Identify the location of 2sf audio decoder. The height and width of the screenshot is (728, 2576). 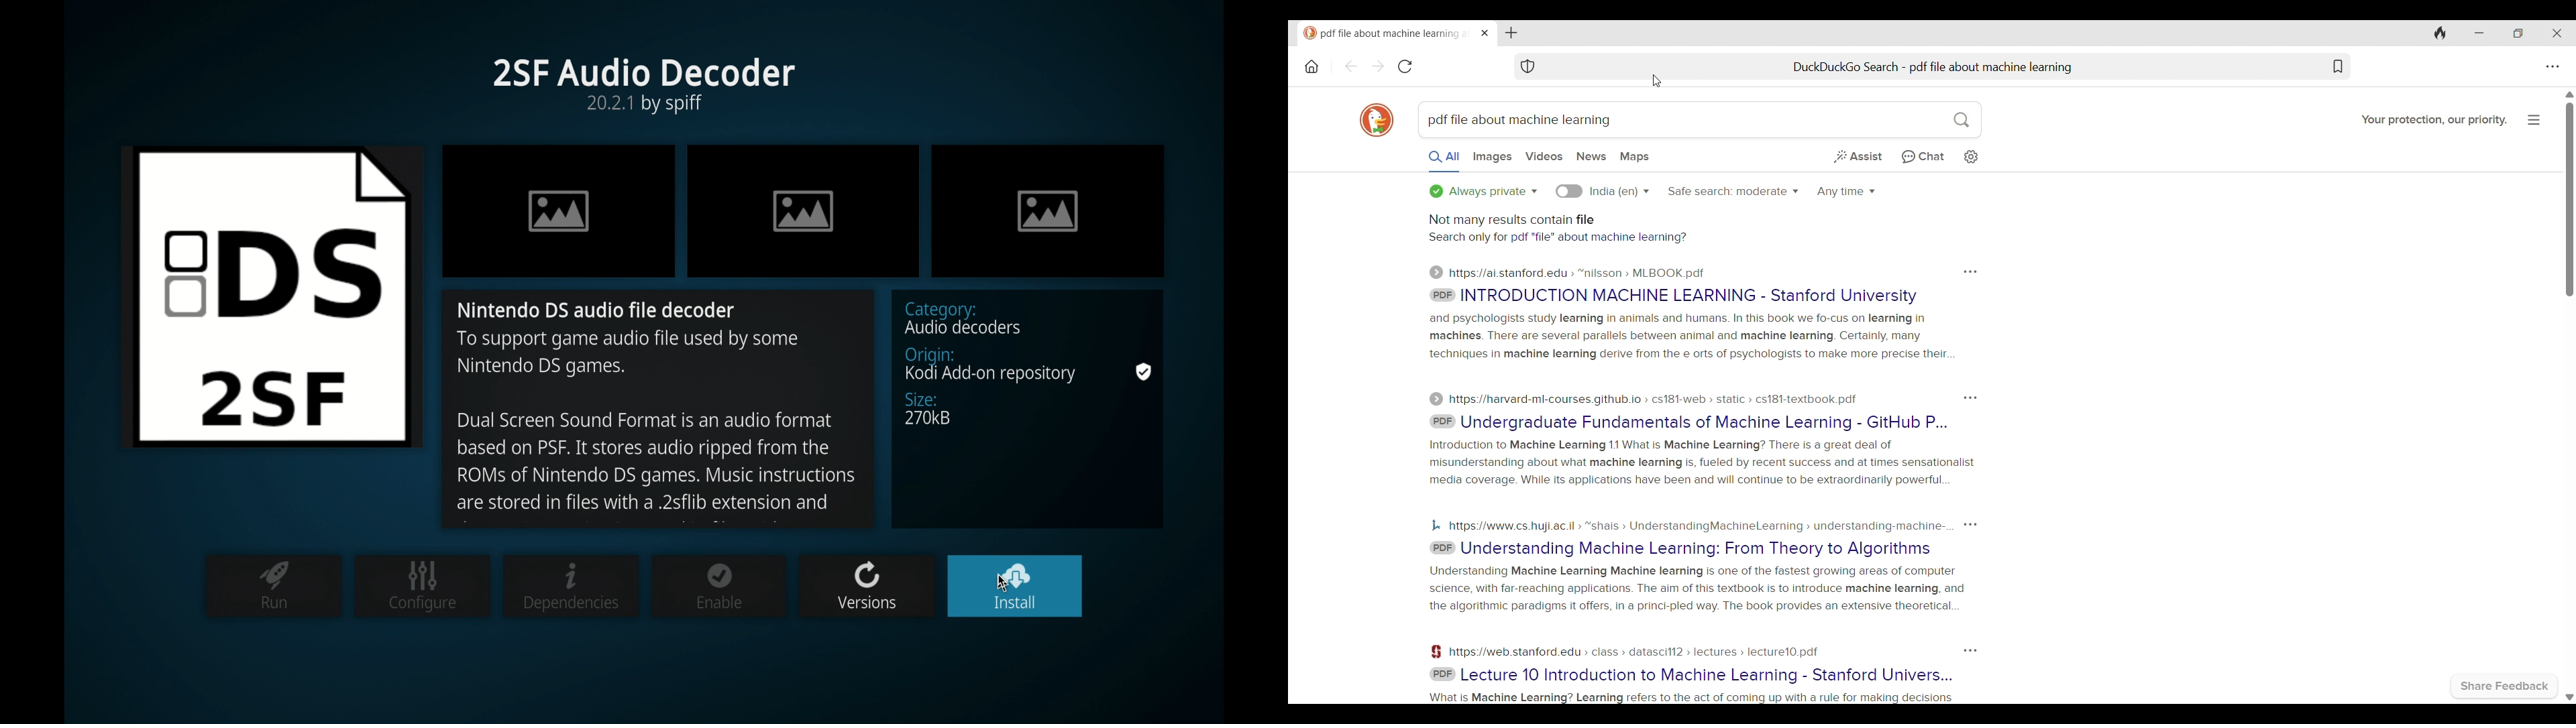
(644, 83).